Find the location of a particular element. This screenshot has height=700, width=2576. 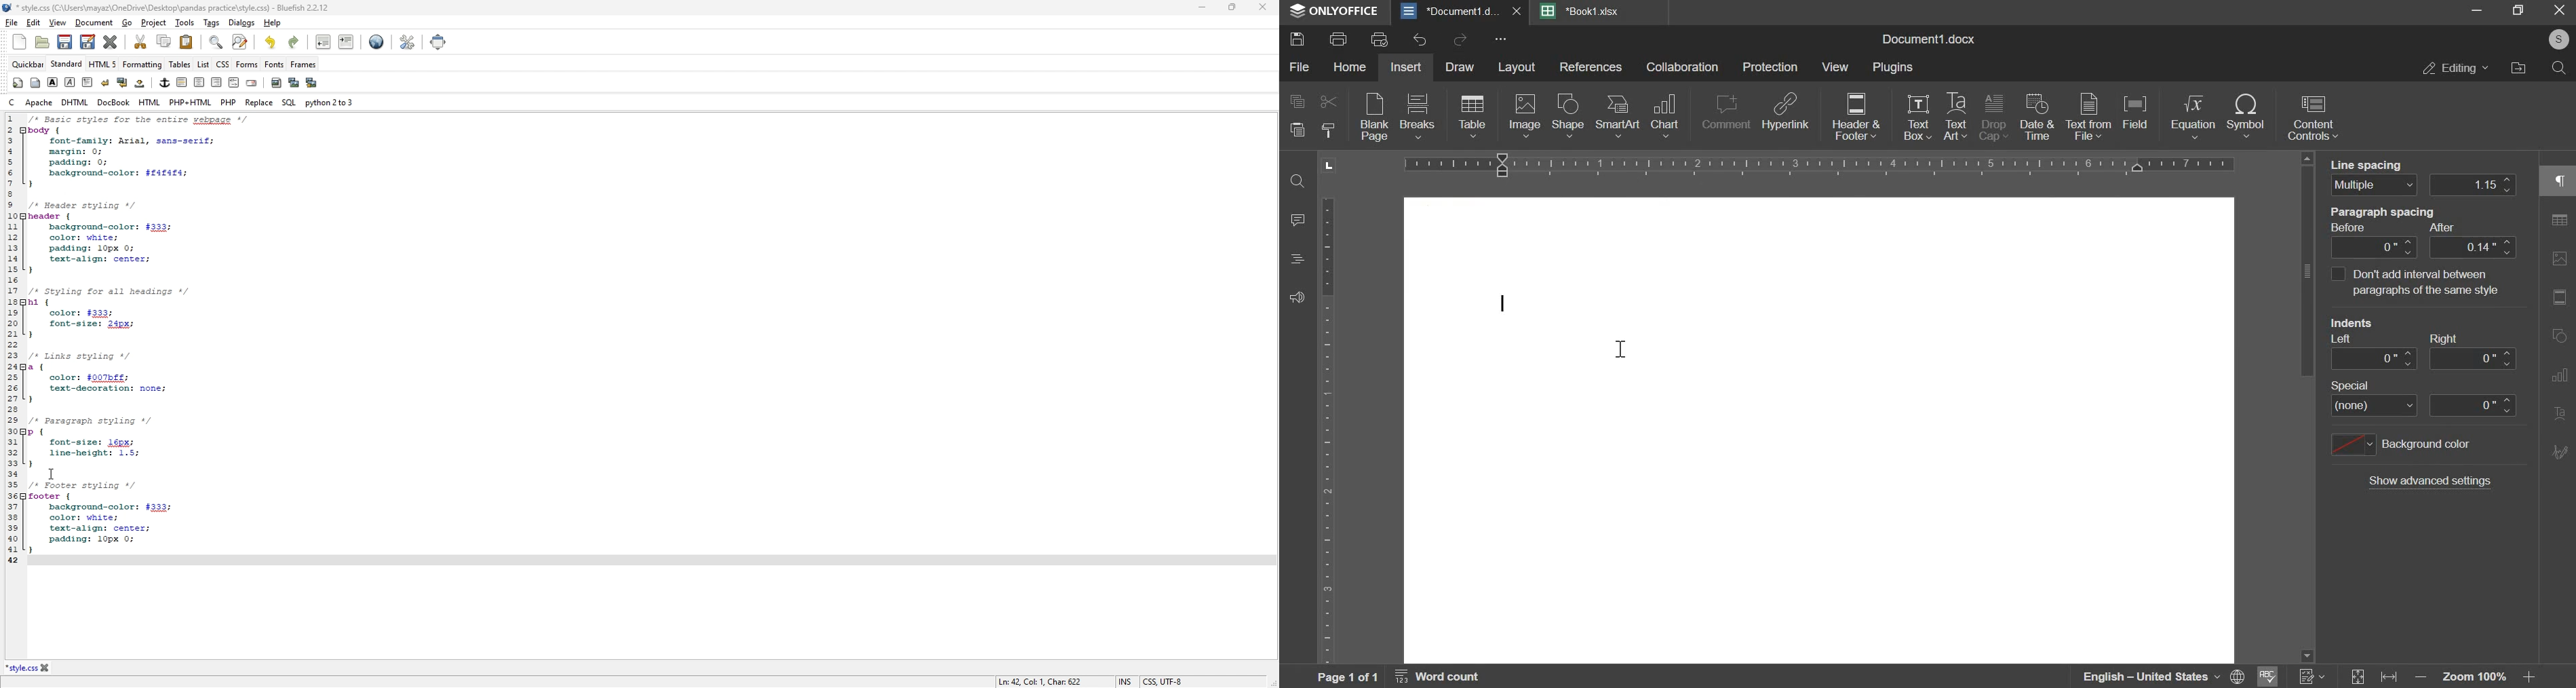

italic is located at coordinates (71, 81).